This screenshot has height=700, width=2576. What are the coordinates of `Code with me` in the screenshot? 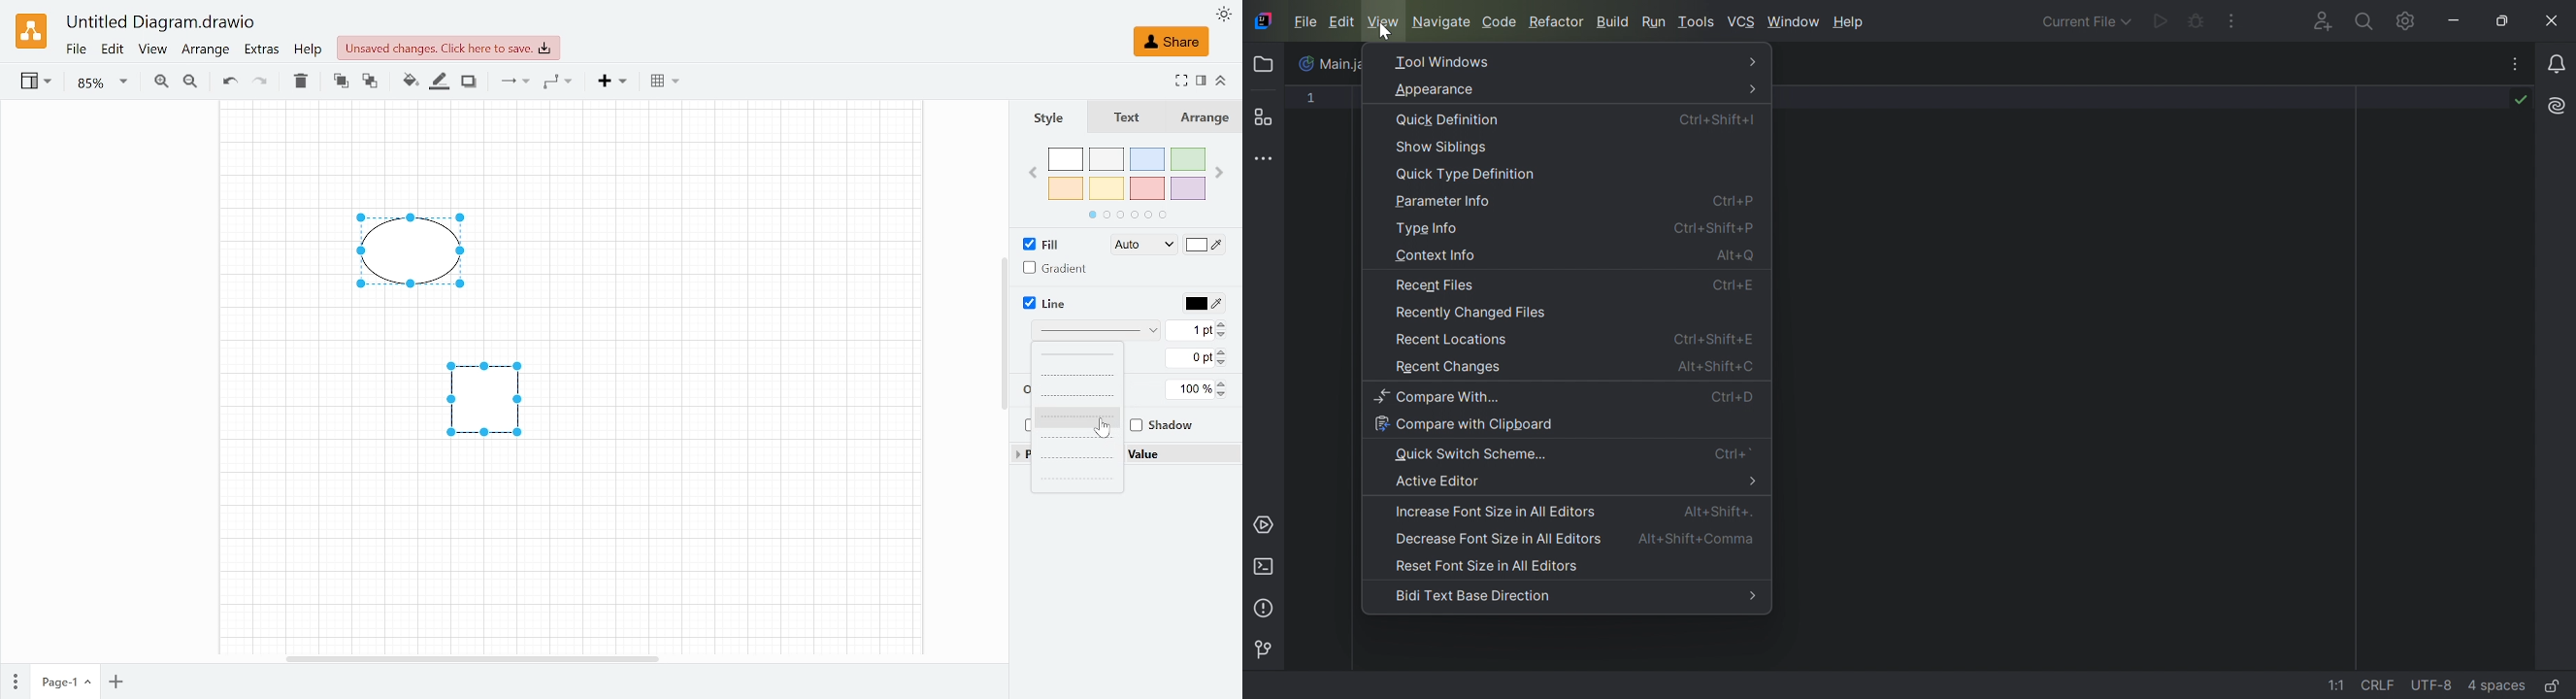 It's located at (2321, 22).